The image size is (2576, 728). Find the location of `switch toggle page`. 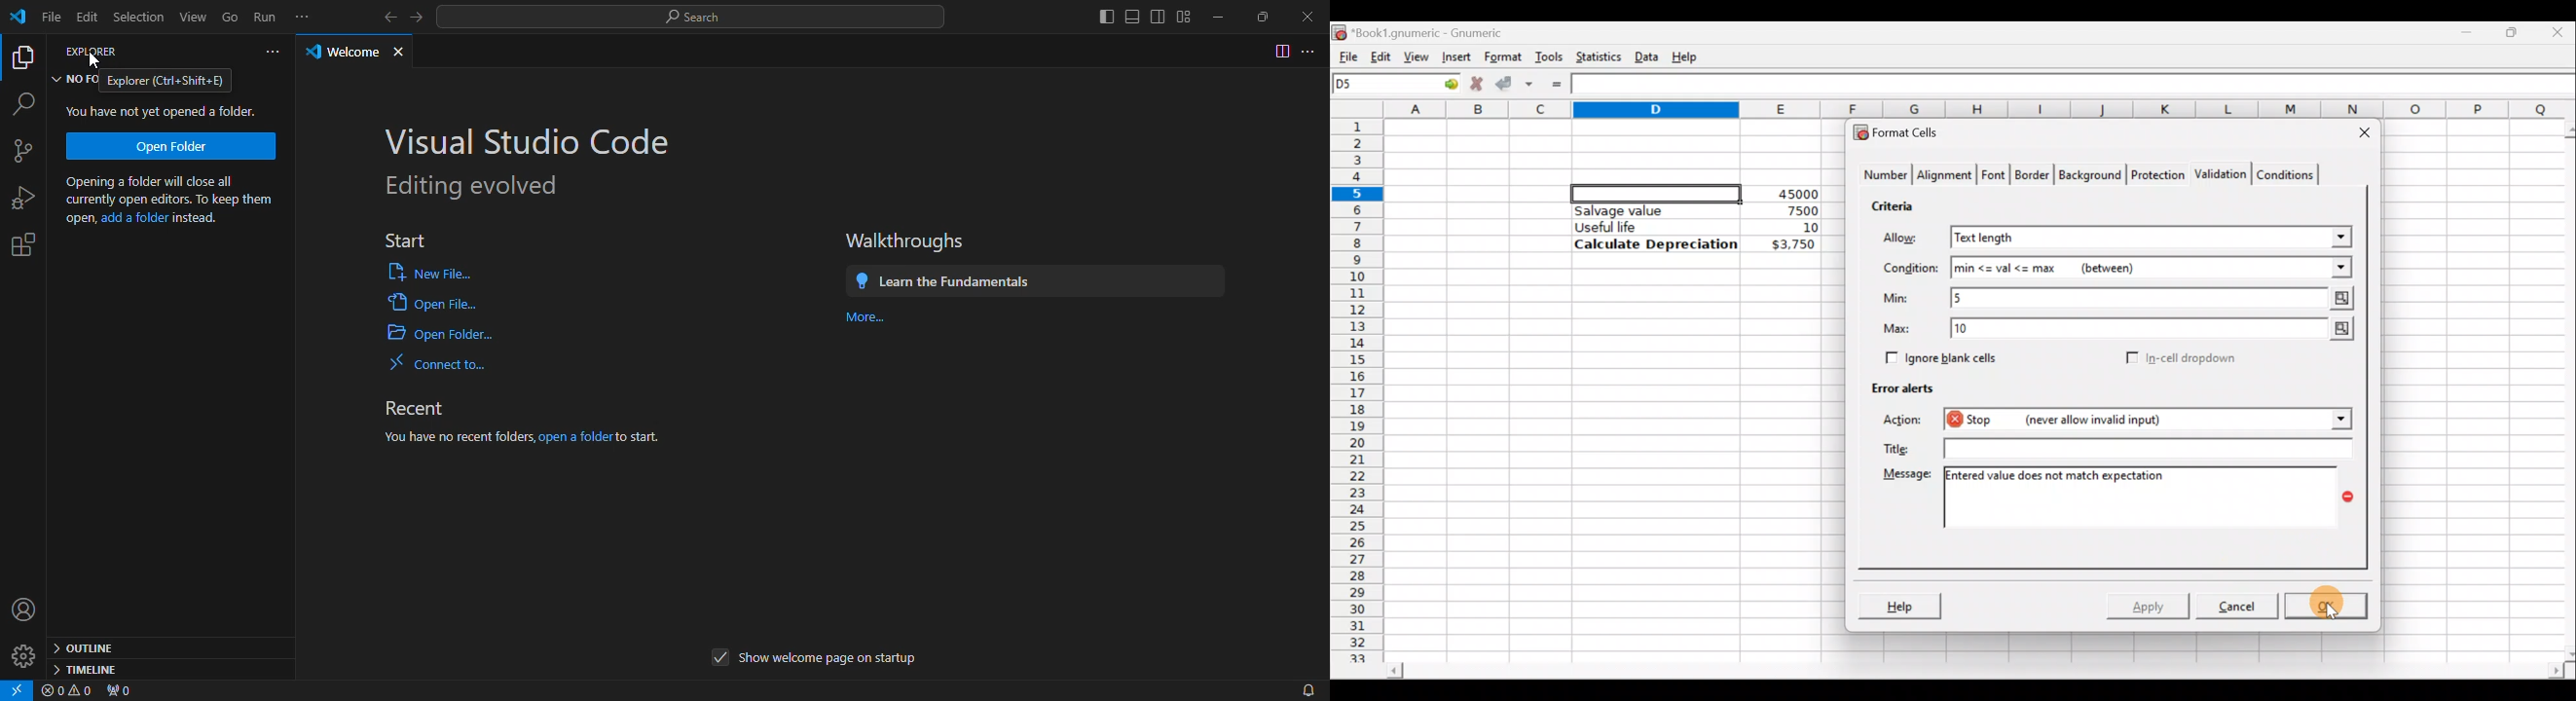

switch toggle page is located at coordinates (1280, 51).